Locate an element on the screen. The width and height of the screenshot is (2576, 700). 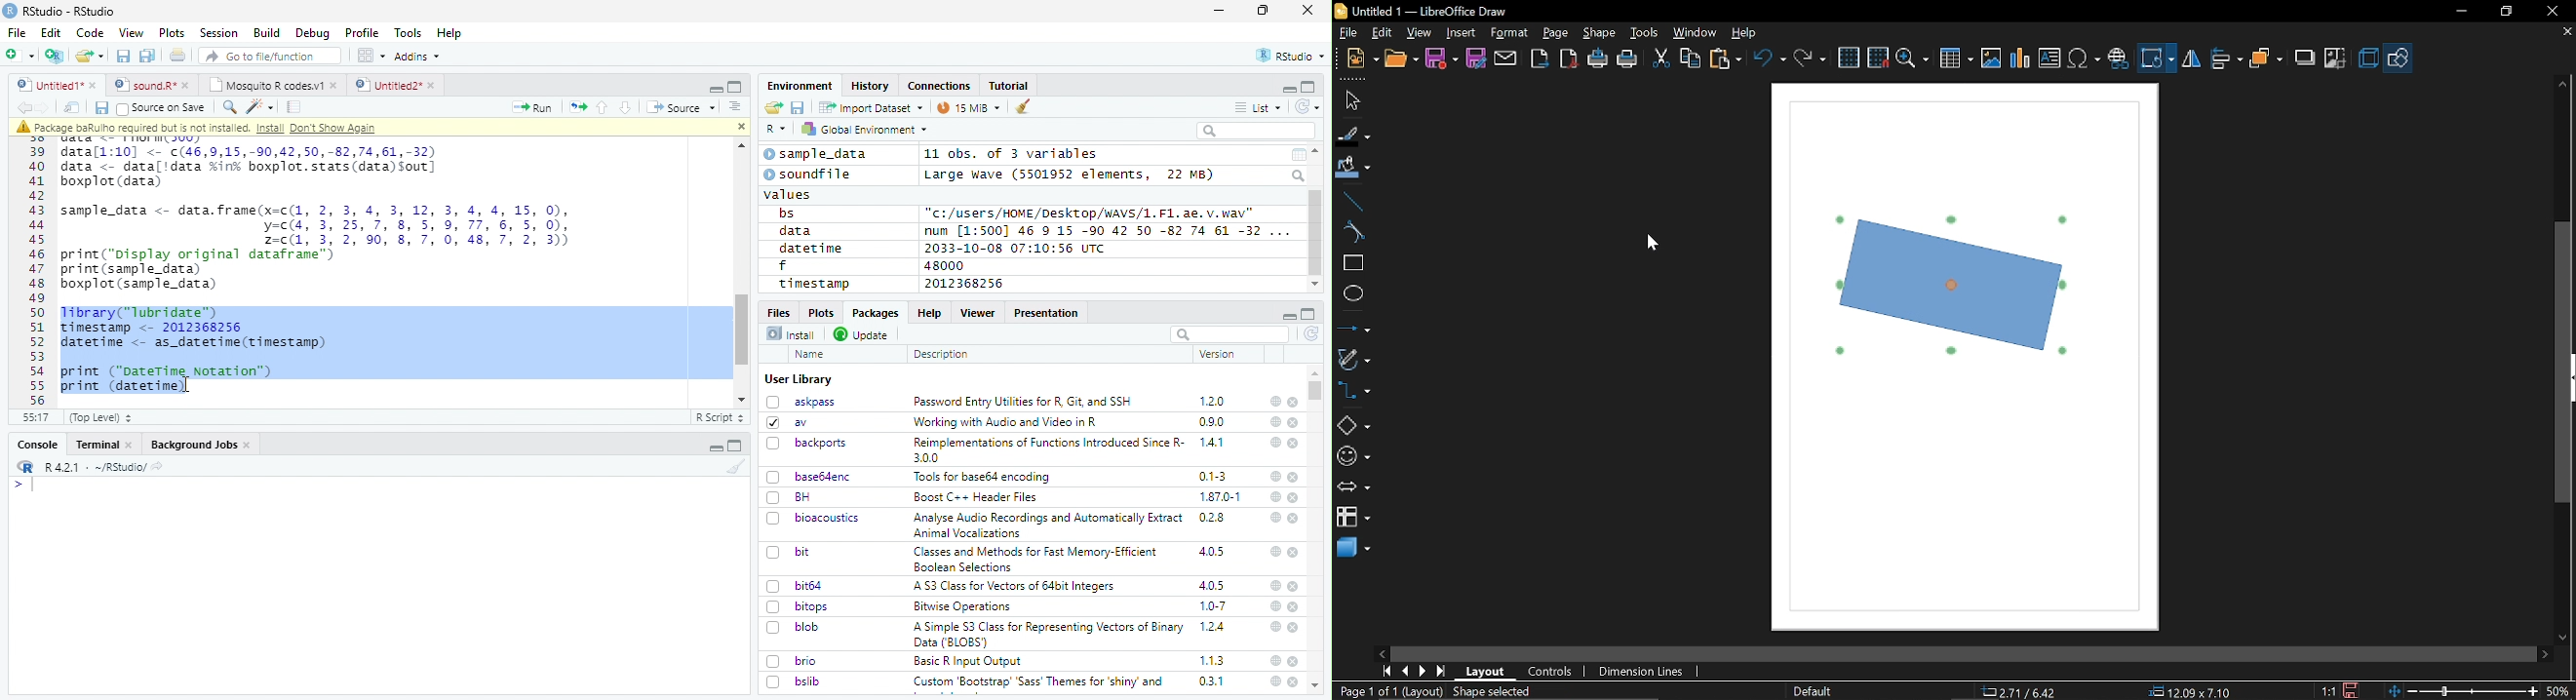
Full screen is located at coordinates (735, 446).